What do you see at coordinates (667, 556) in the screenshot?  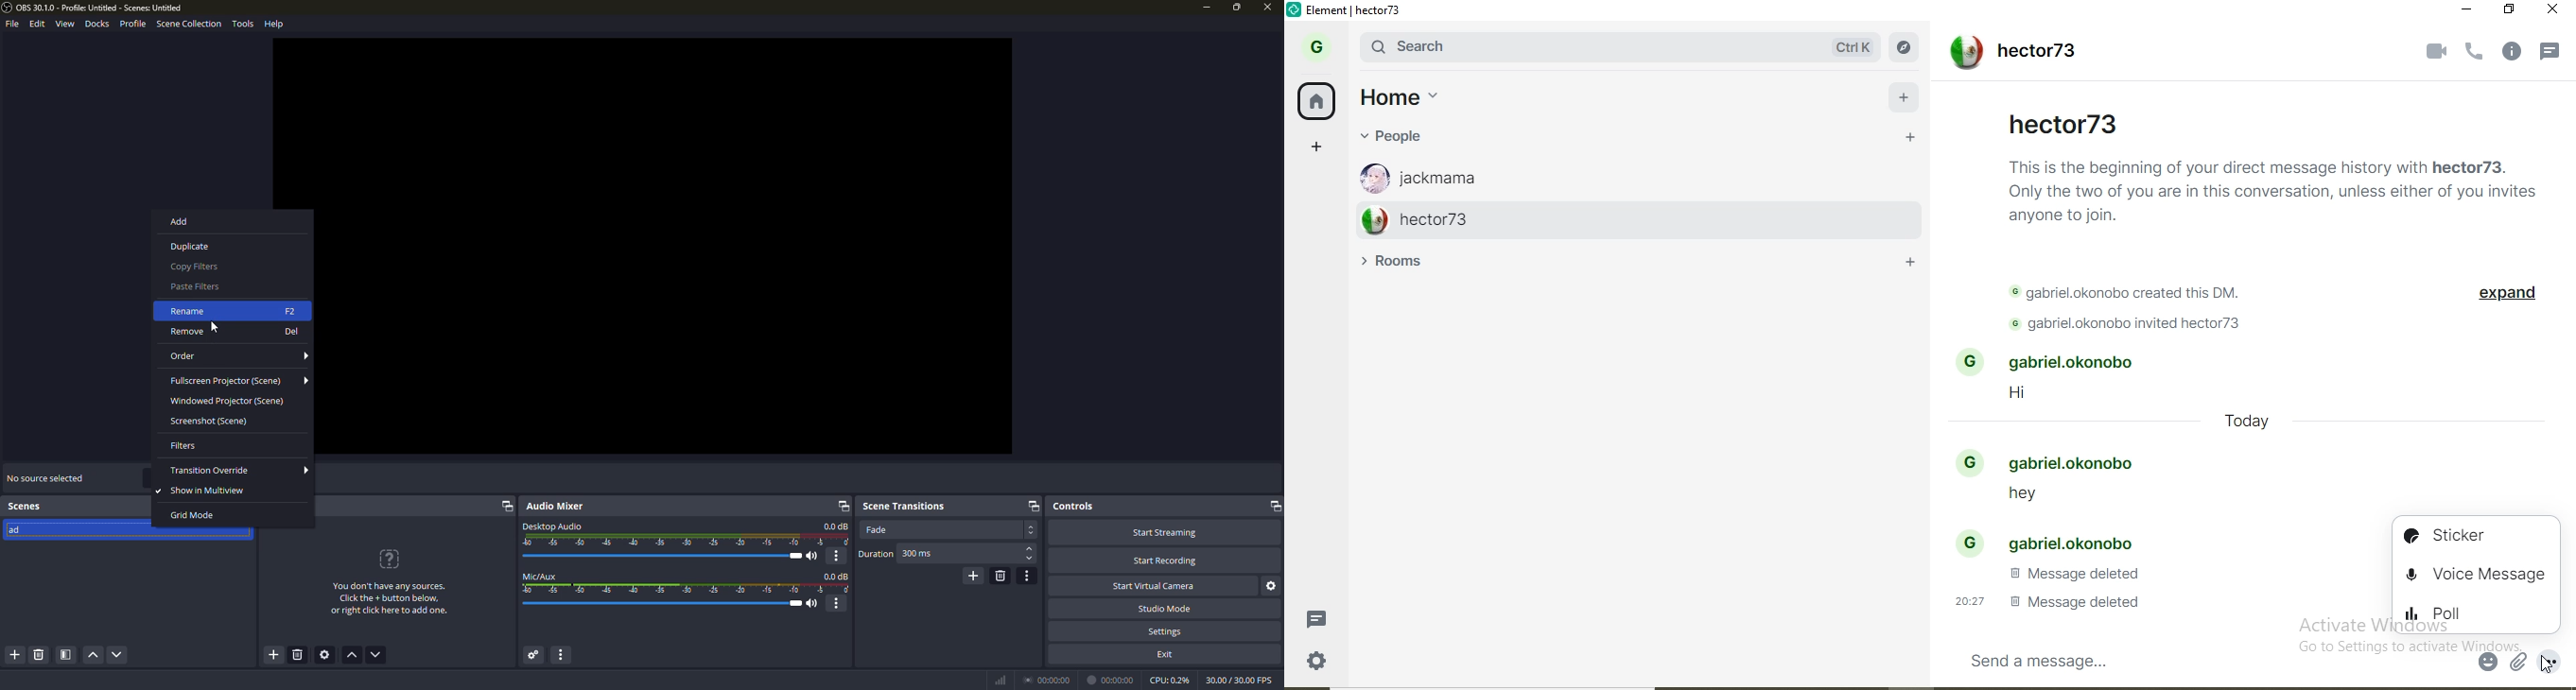 I see `volume` at bounding box center [667, 556].